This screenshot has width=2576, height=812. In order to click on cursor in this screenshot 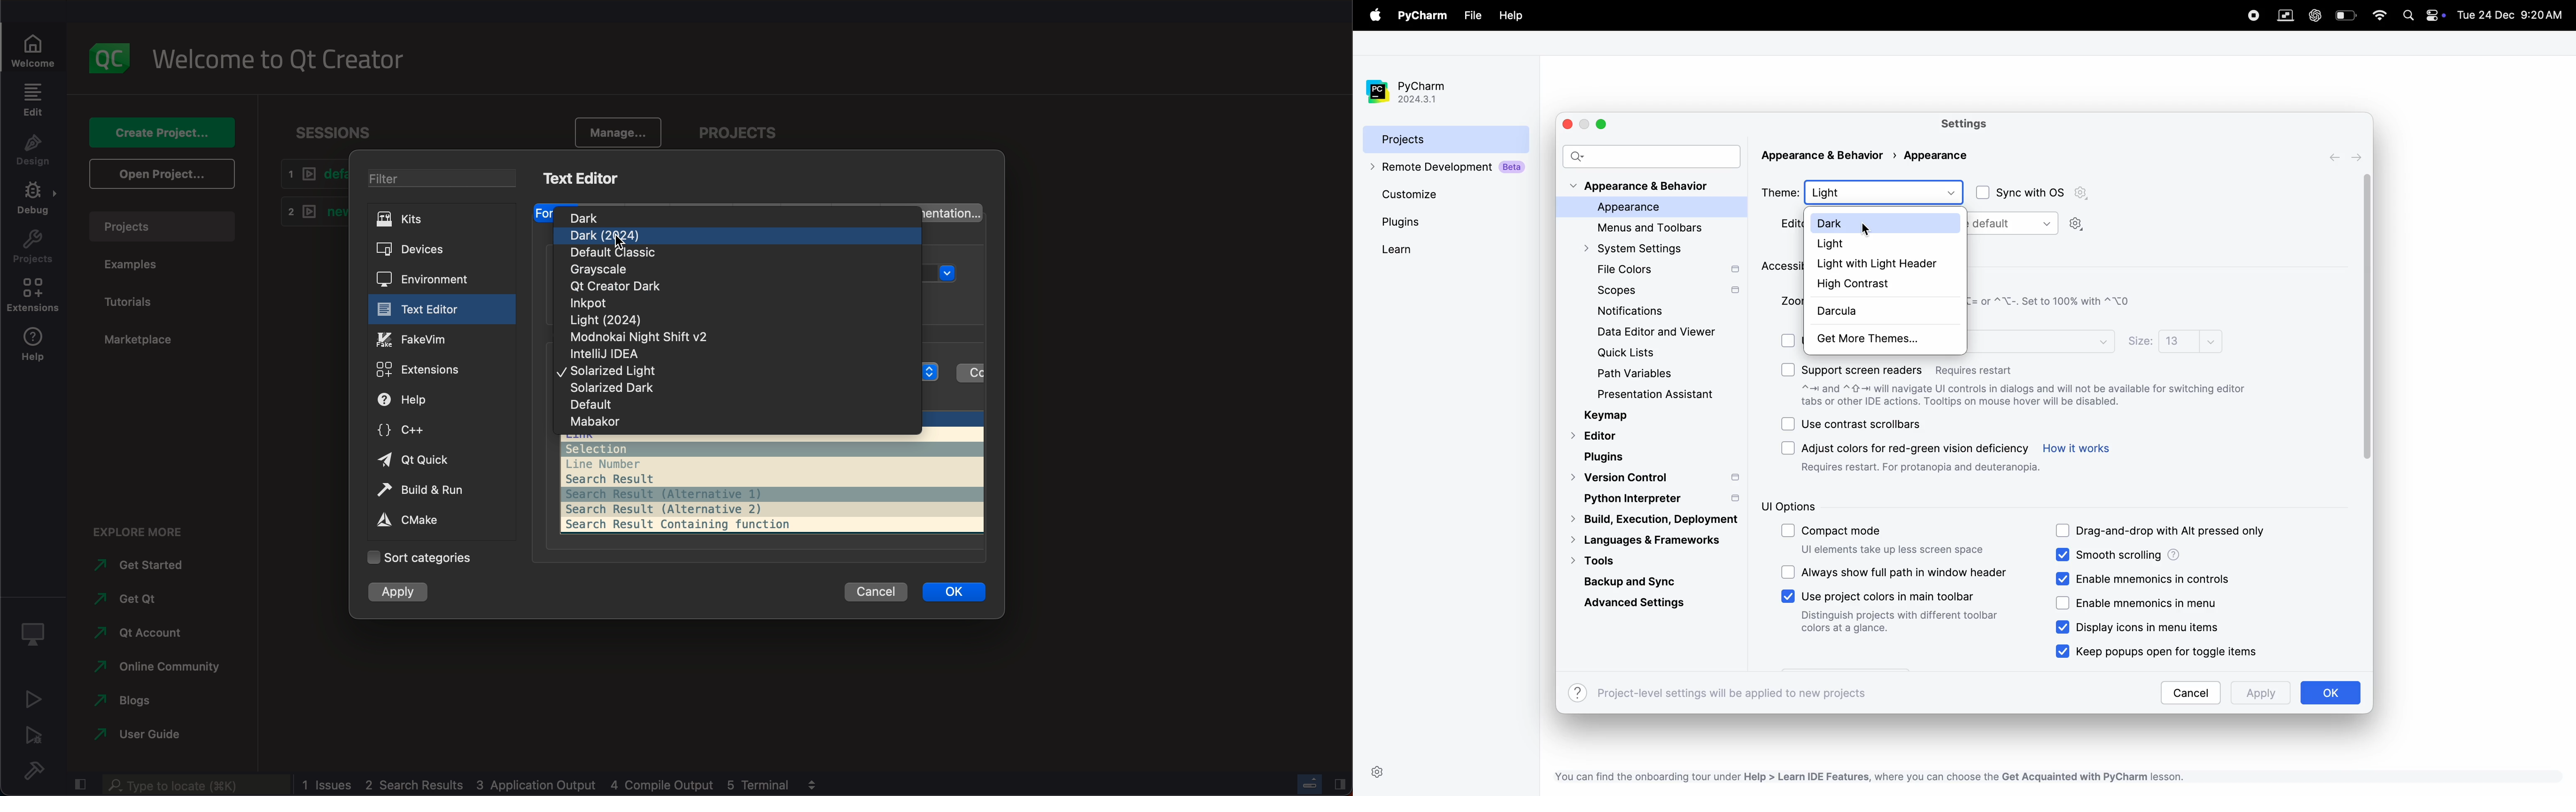, I will do `click(1866, 231)`.